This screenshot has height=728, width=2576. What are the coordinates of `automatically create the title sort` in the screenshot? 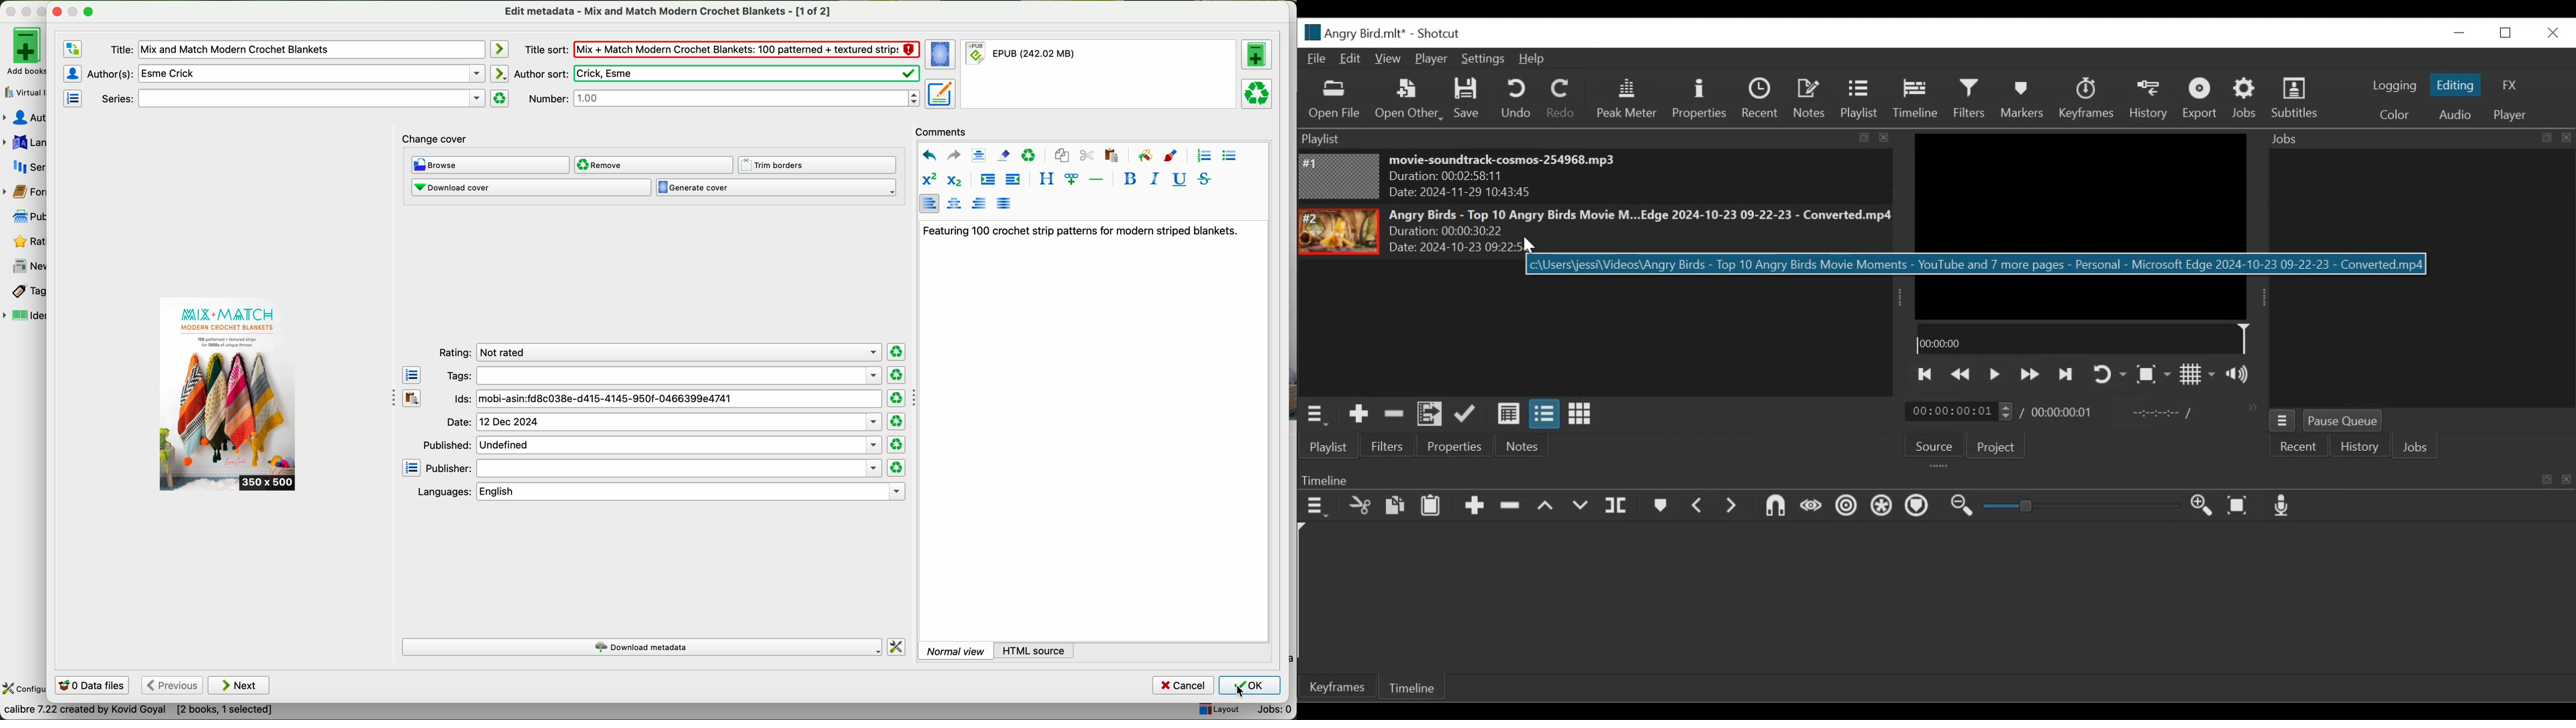 It's located at (498, 49).